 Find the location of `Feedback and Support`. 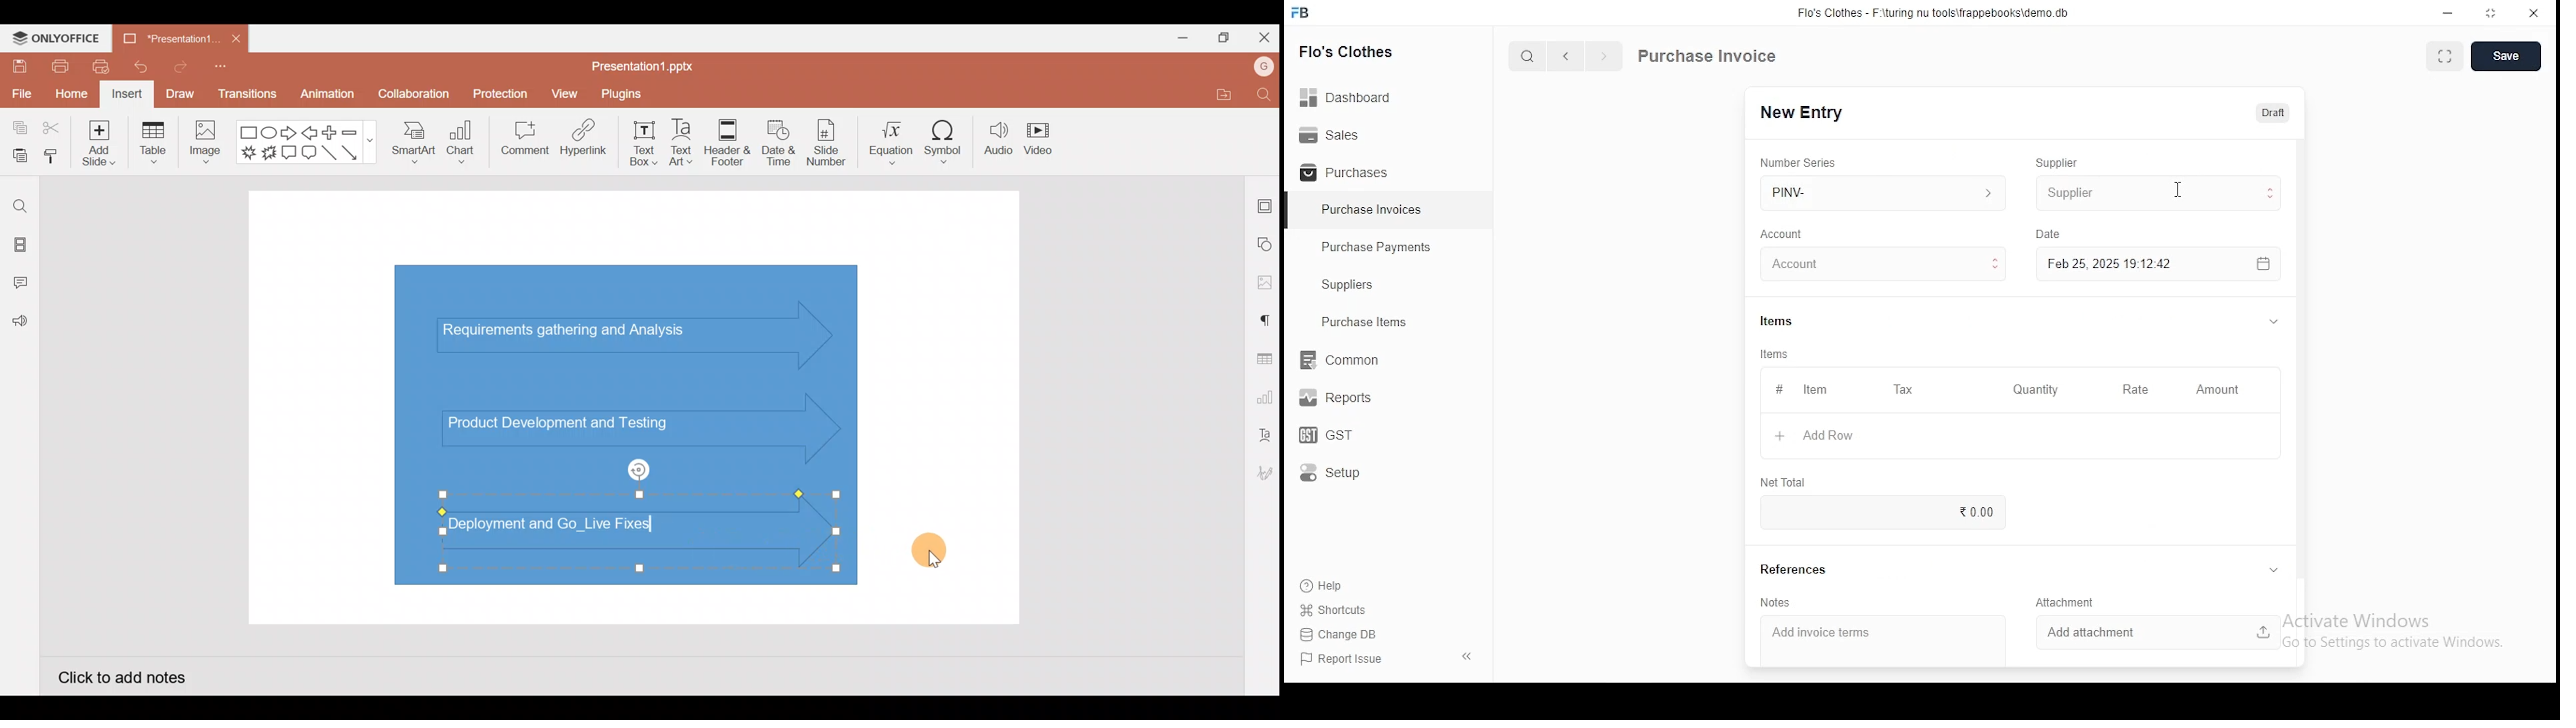

Feedback and Support is located at coordinates (19, 325).